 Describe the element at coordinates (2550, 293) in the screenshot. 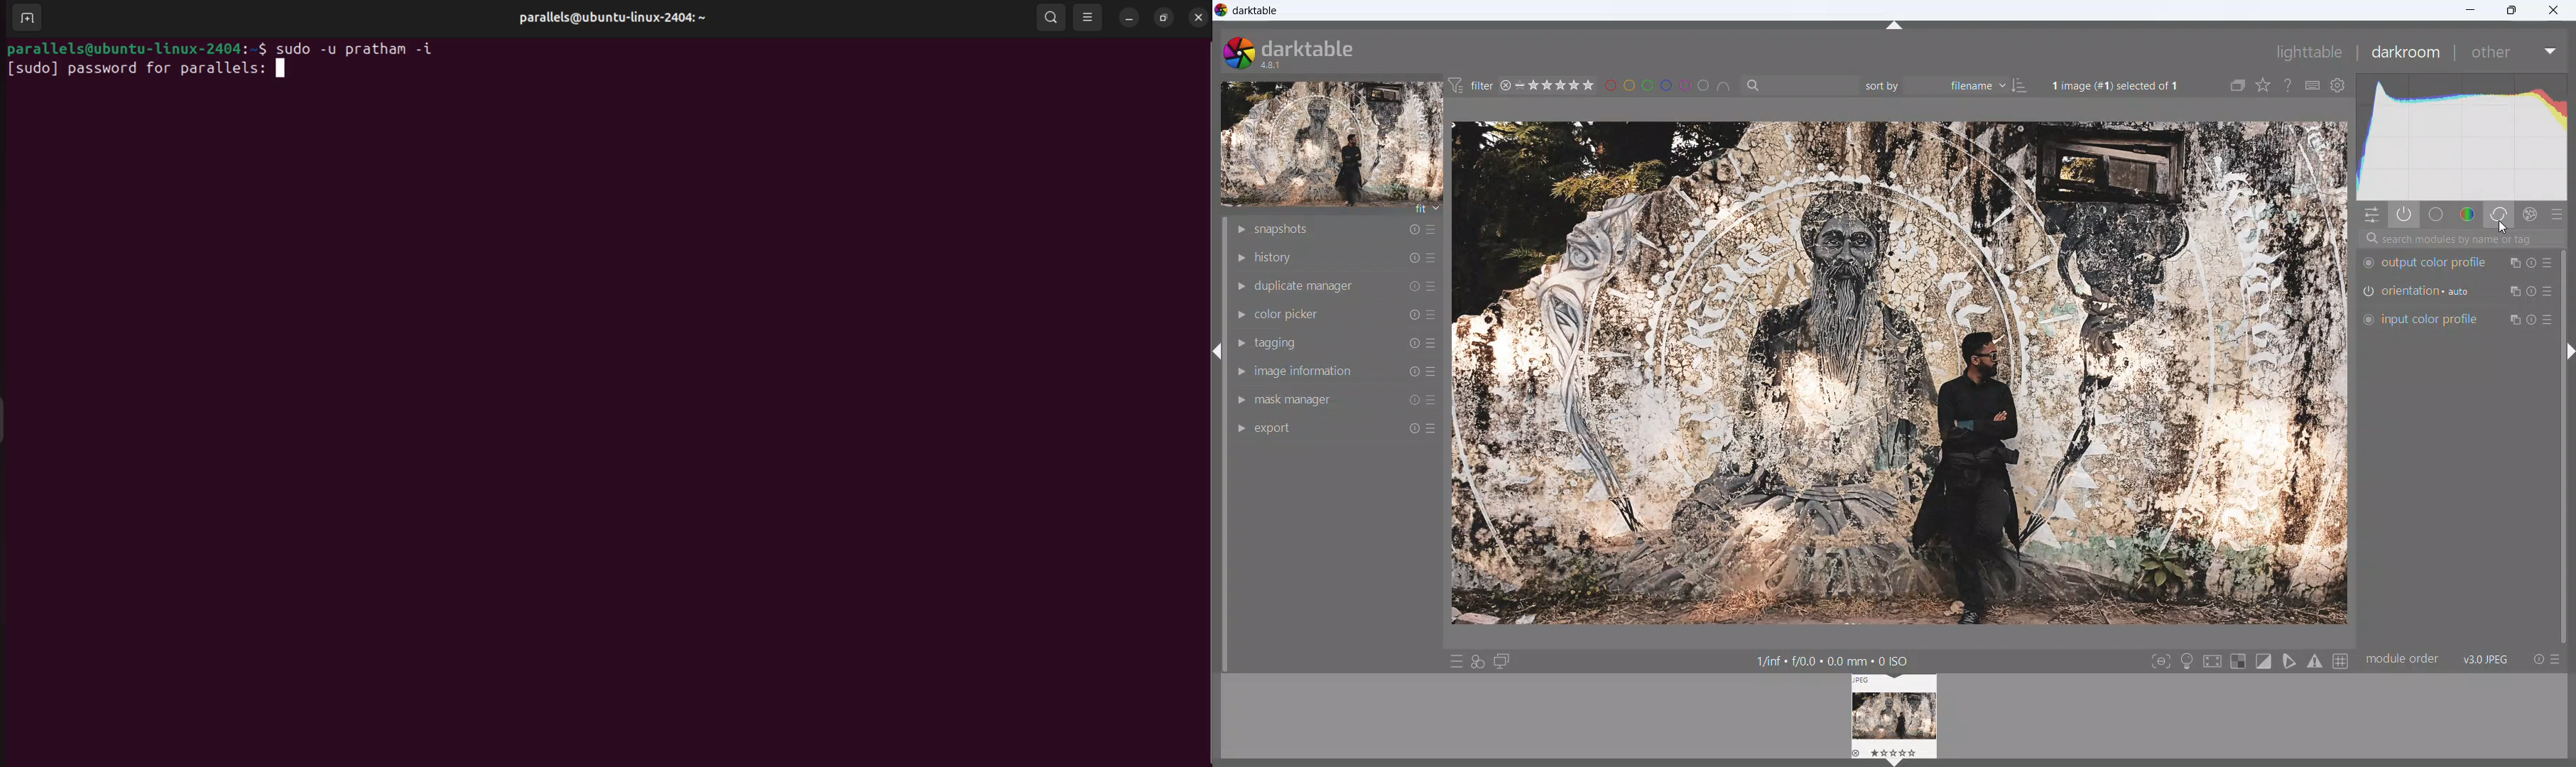

I see `` at that location.